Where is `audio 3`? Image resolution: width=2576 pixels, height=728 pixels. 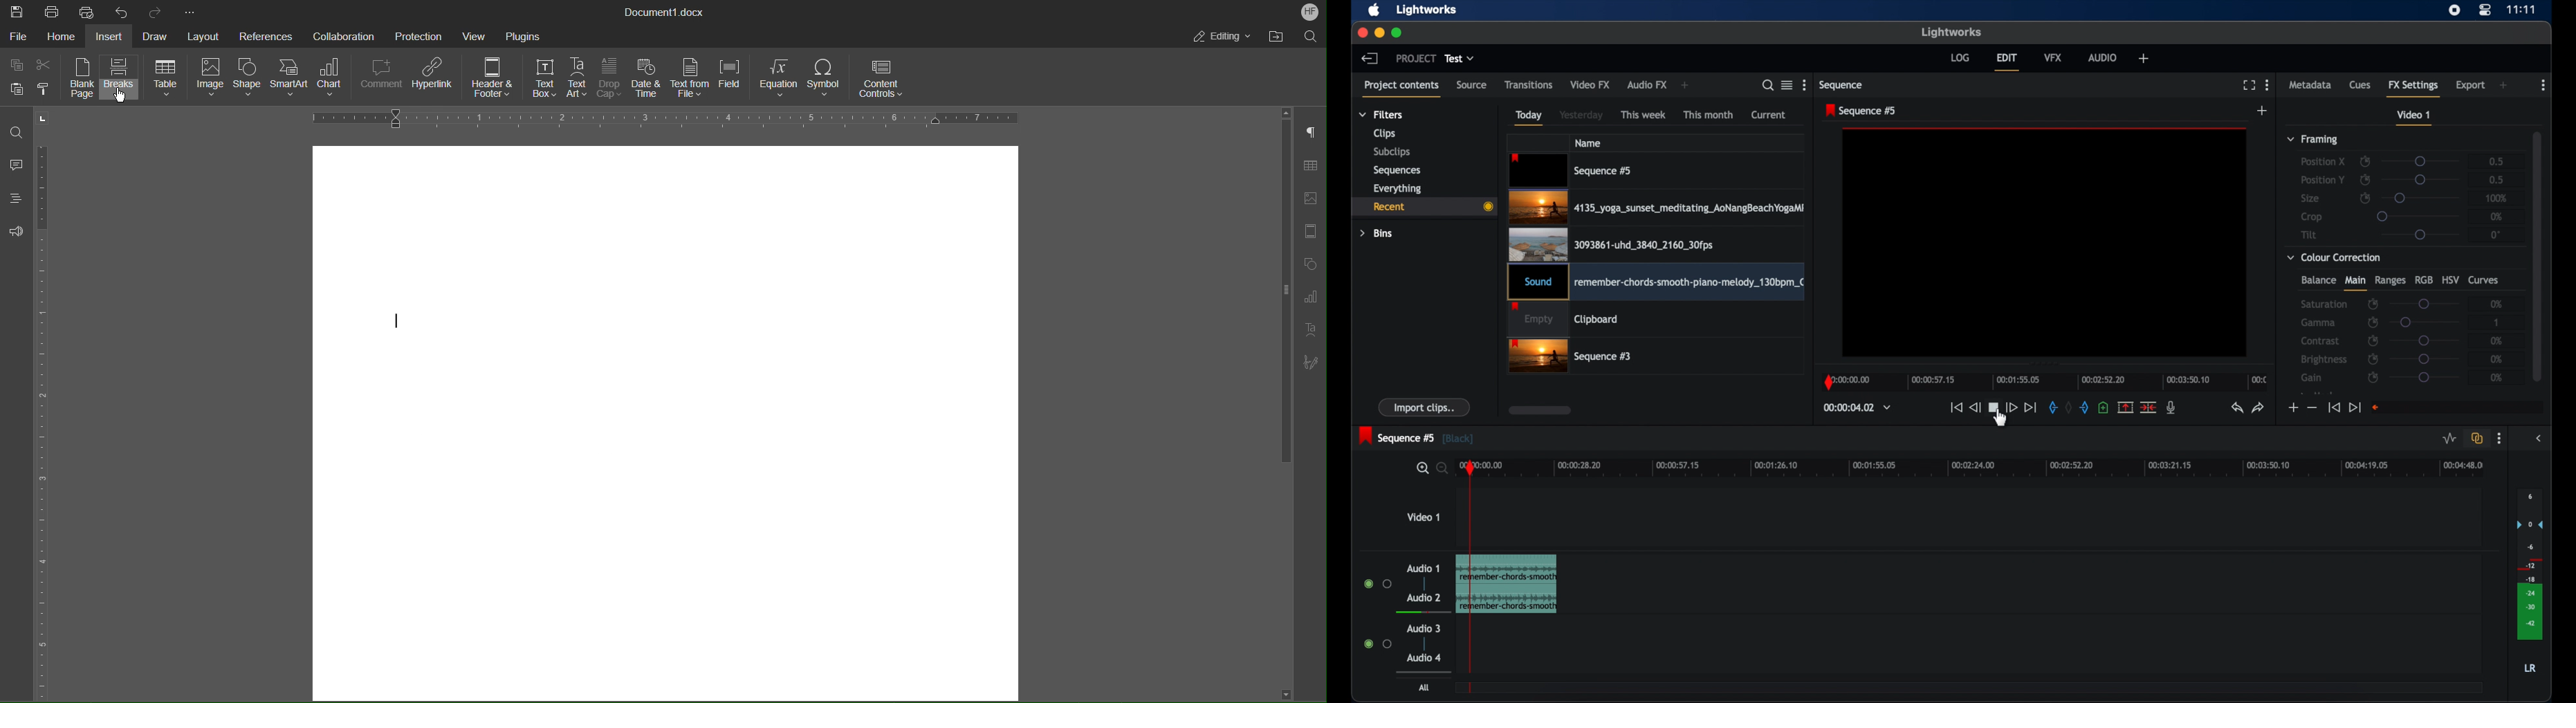 audio 3 is located at coordinates (1422, 629).